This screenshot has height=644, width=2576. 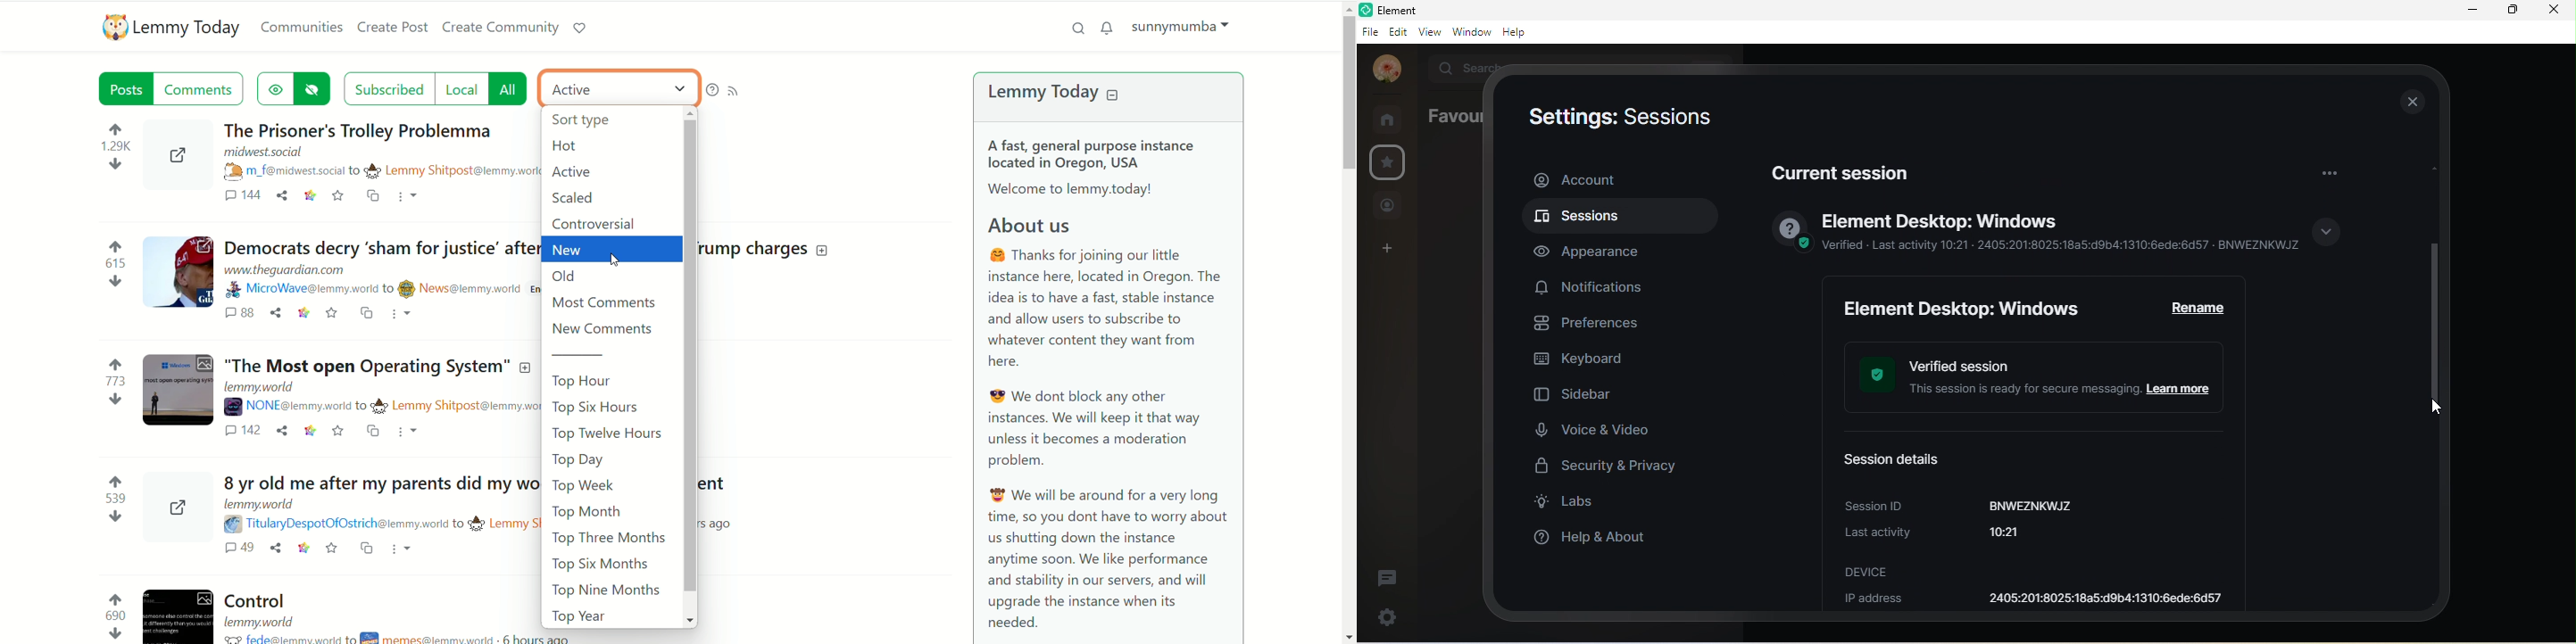 I want to click on session id: BNWEZNKWJZ, so click(x=1961, y=503).